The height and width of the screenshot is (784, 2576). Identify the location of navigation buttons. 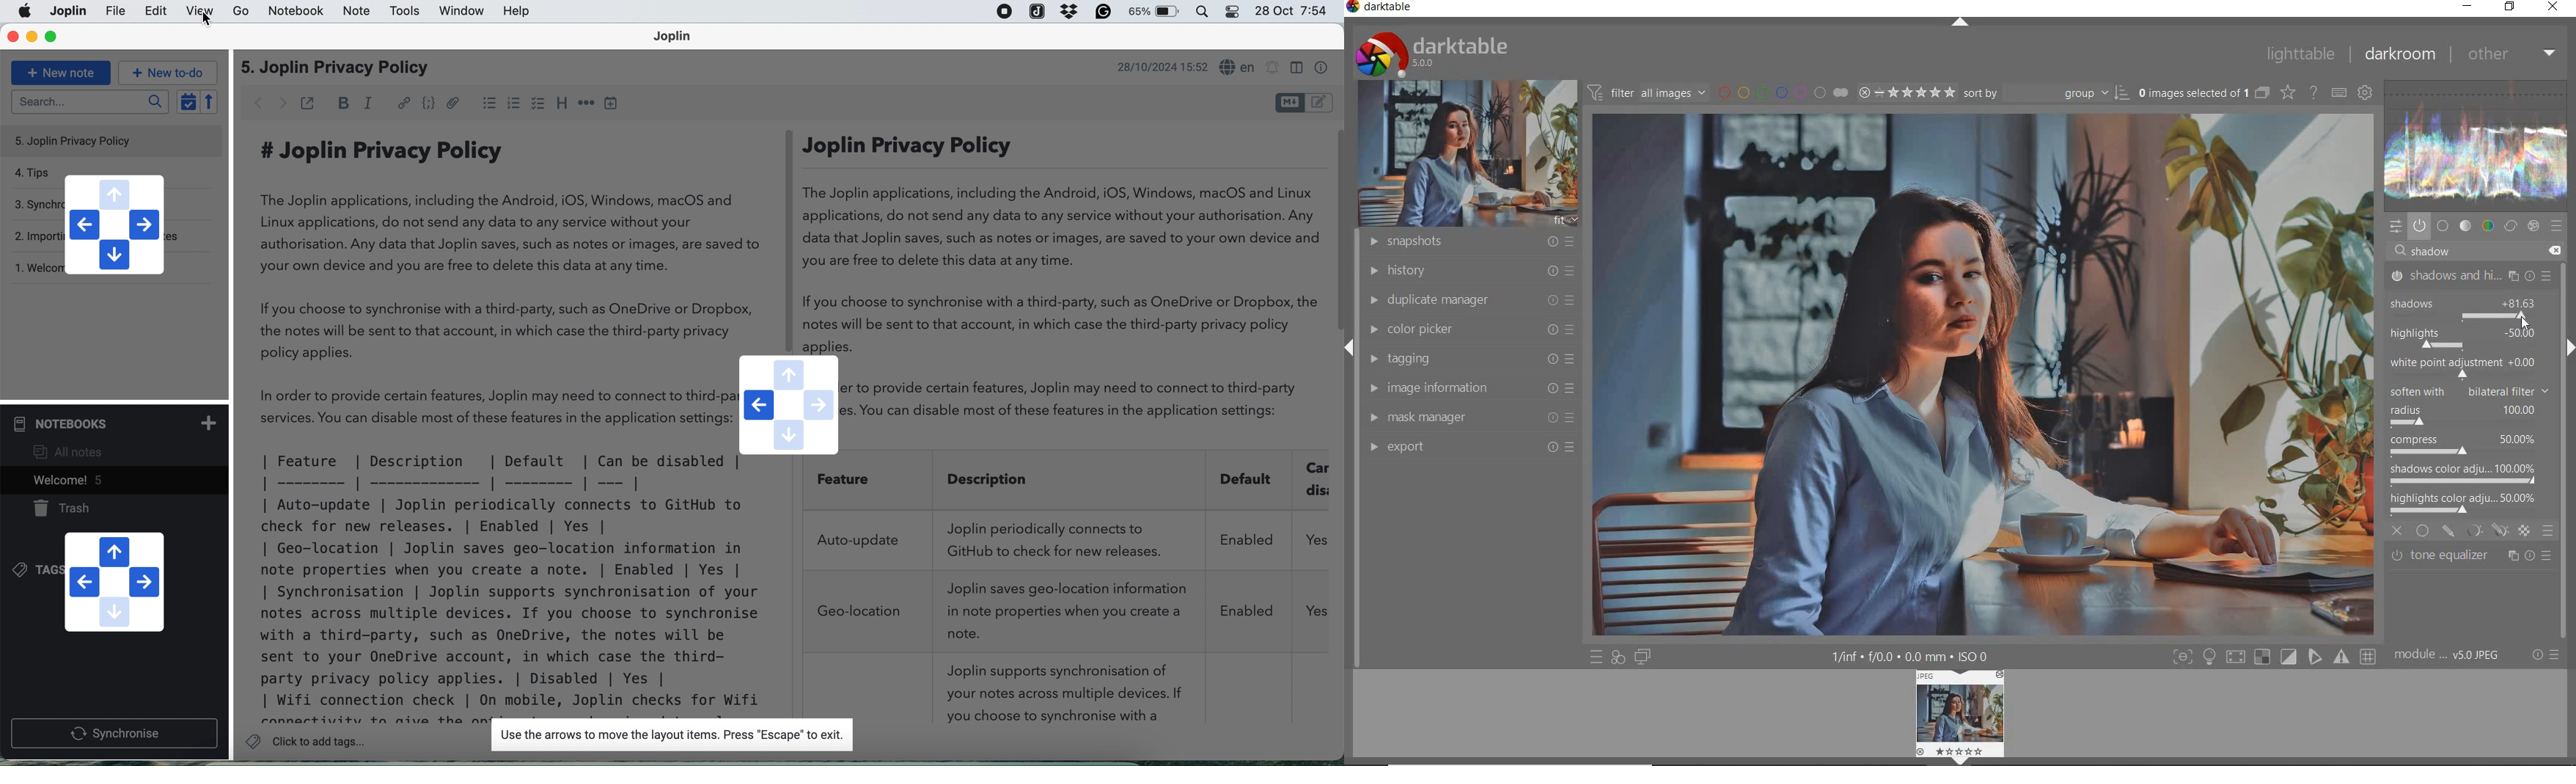
(113, 581).